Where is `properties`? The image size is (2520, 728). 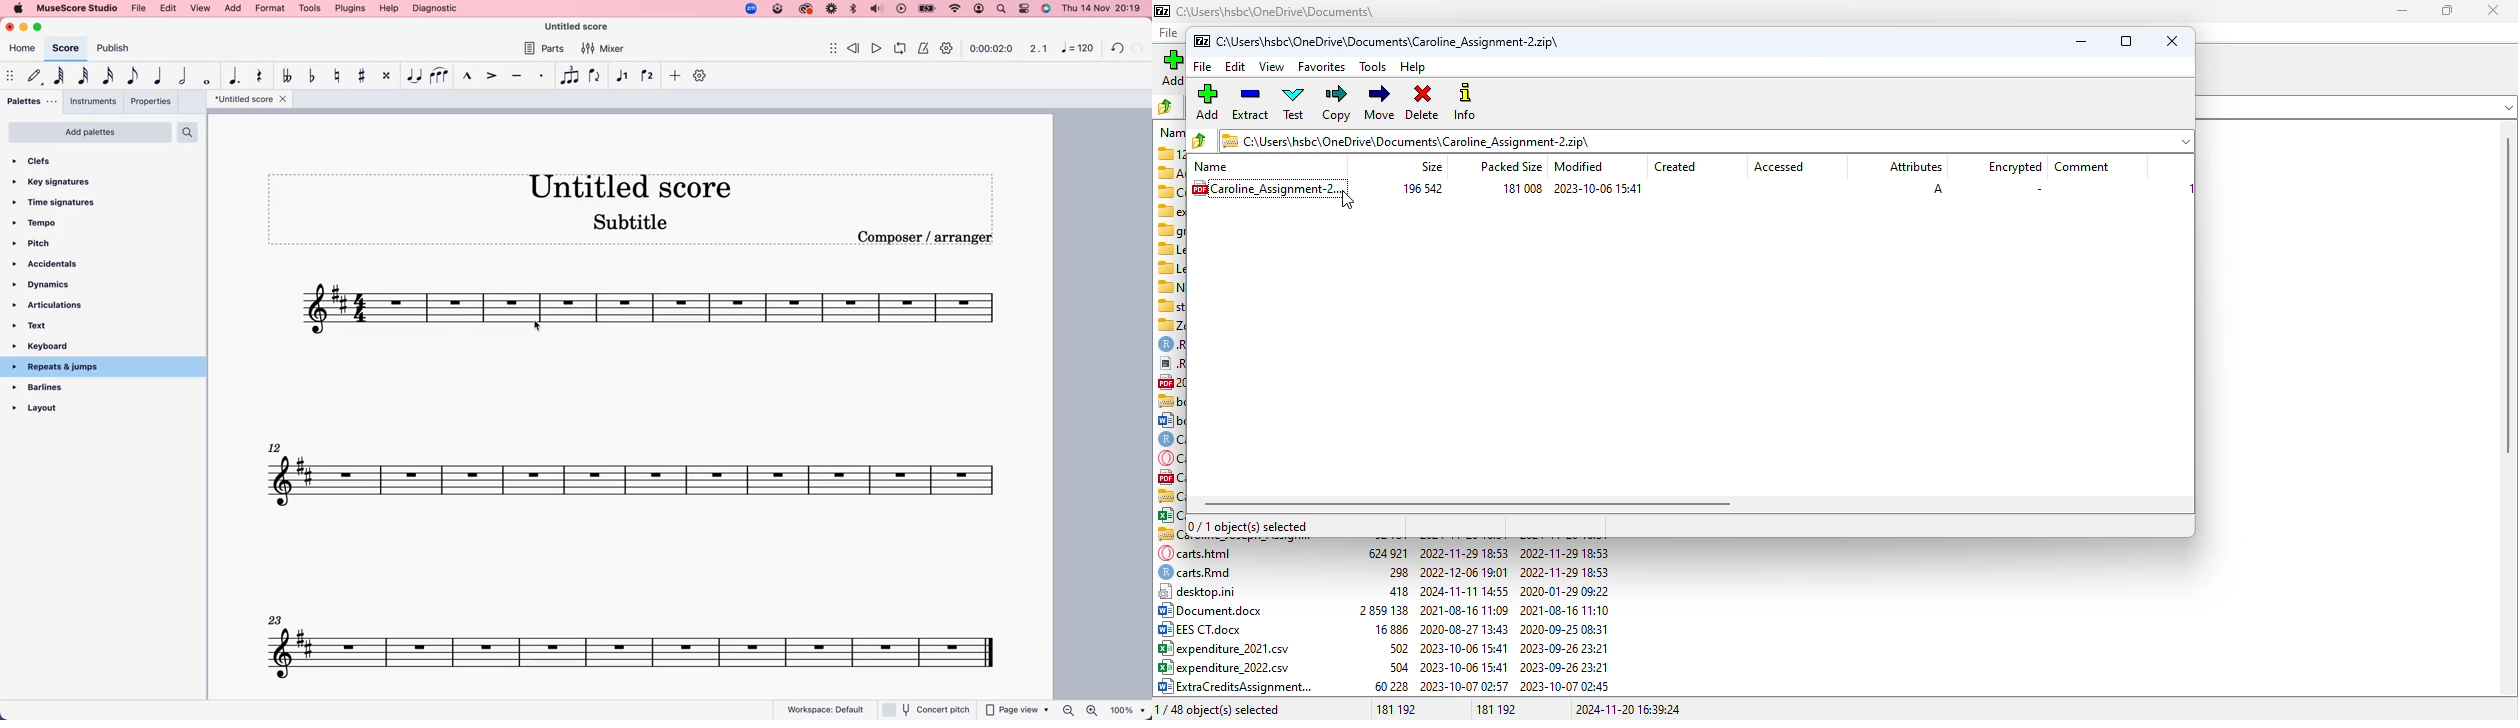 properties is located at coordinates (150, 101).